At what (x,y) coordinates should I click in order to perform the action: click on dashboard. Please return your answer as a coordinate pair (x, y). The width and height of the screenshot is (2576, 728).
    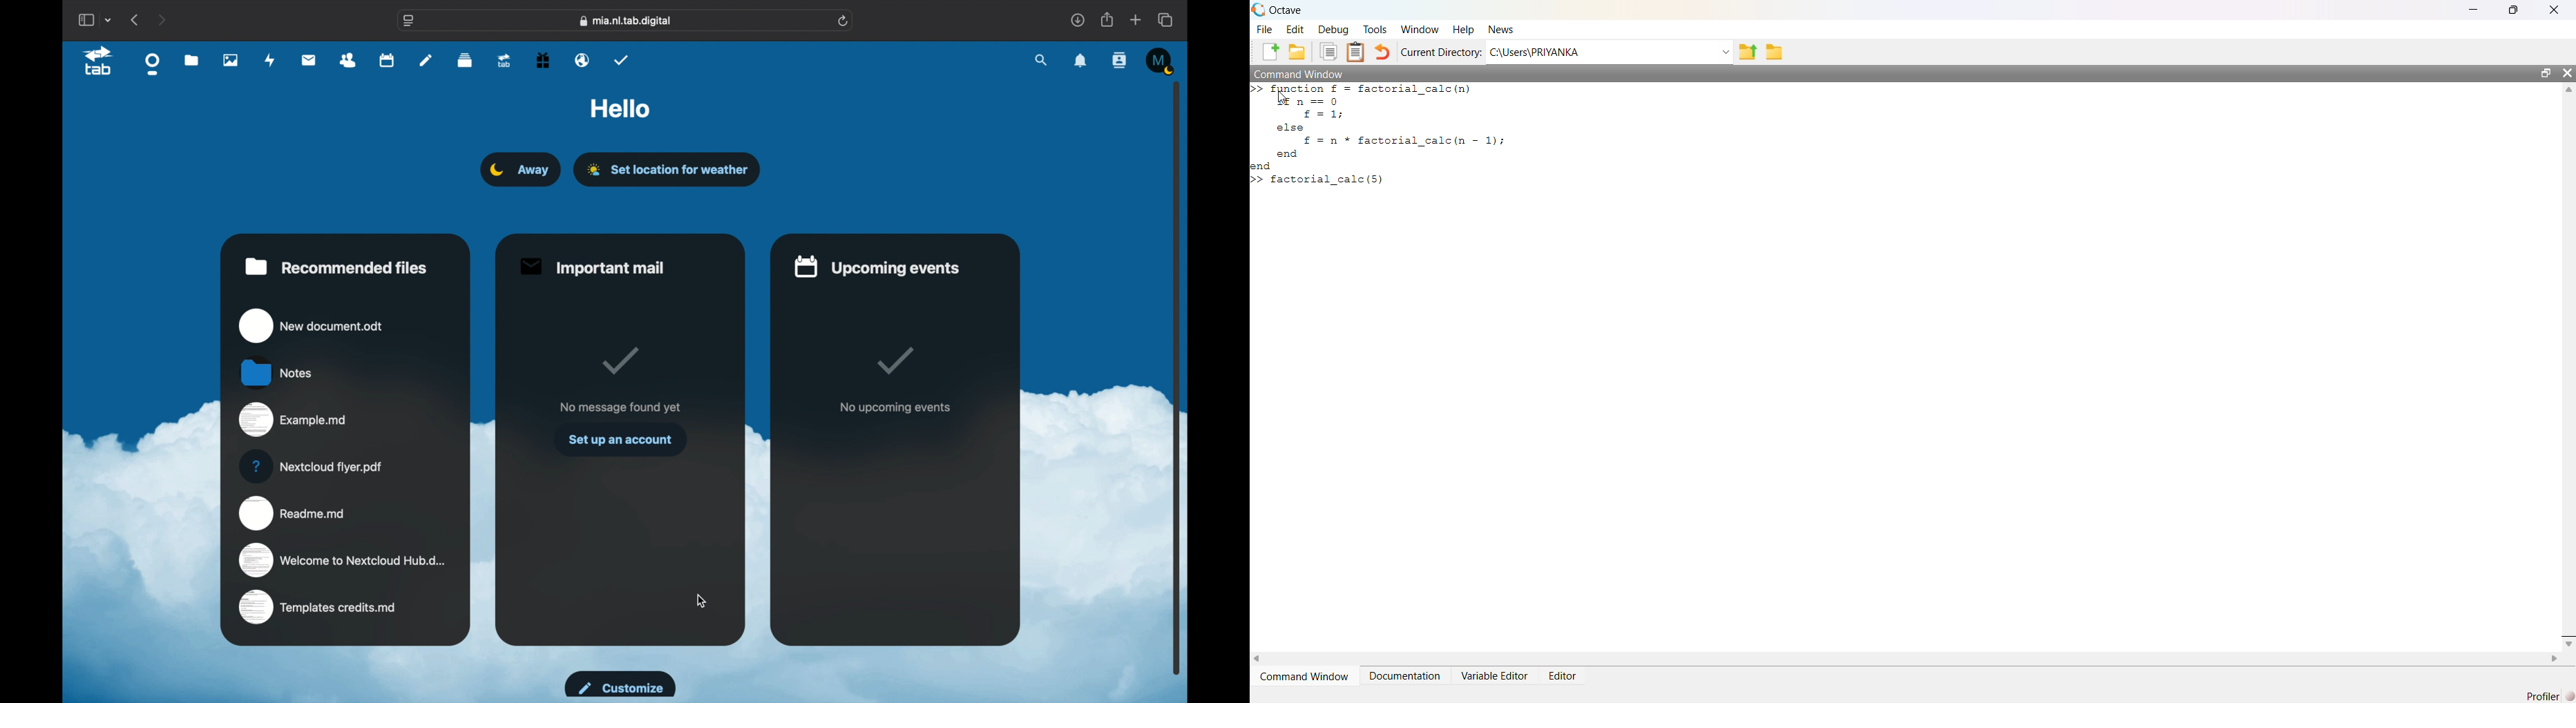
    Looking at the image, I should click on (153, 64).